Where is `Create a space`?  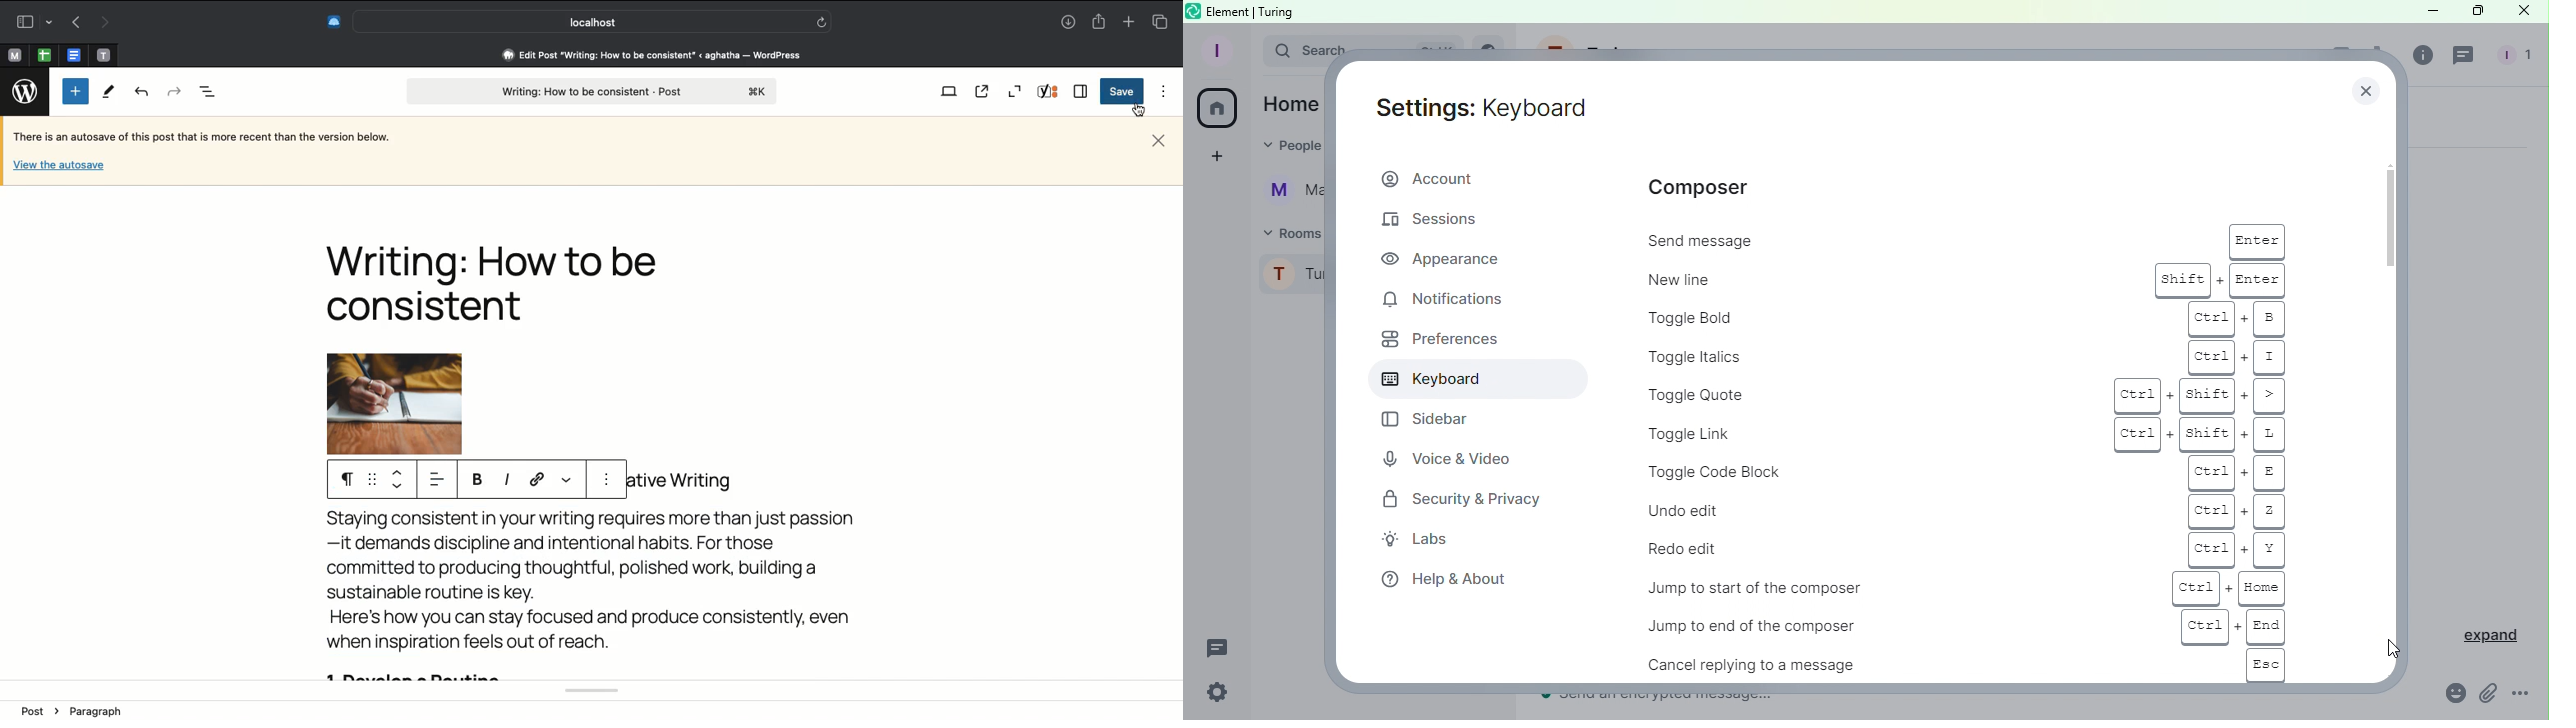
Create a space is located at coordinates (1213, 159).